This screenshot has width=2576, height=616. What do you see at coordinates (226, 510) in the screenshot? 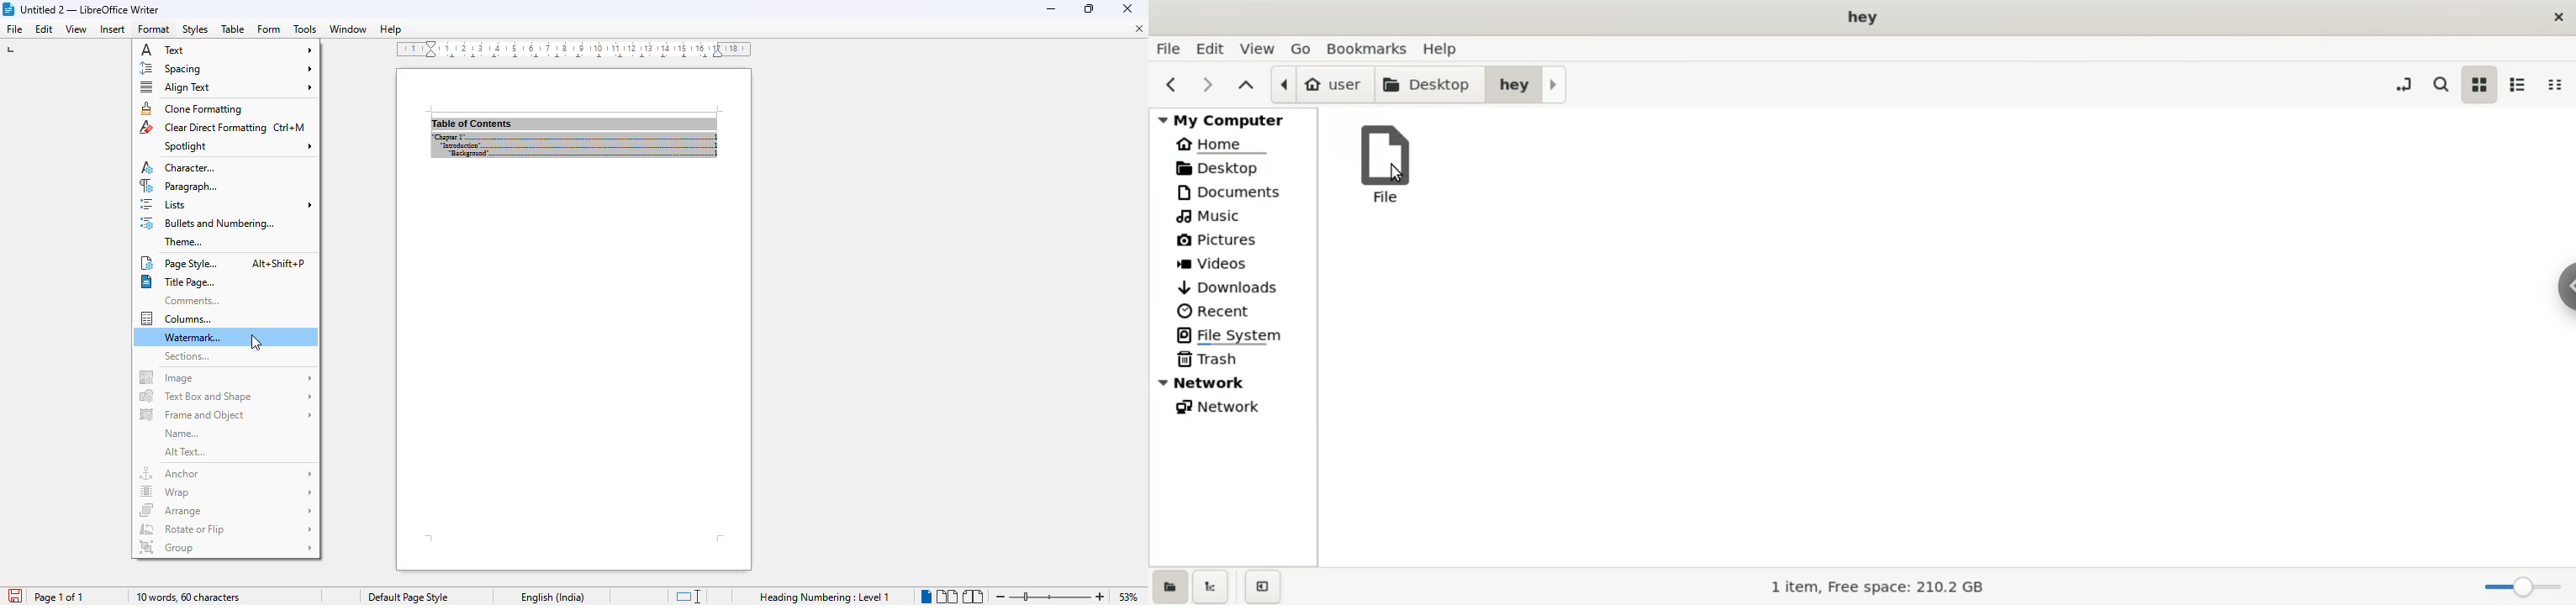
I see `arrange` at bounding box center [226, 510].